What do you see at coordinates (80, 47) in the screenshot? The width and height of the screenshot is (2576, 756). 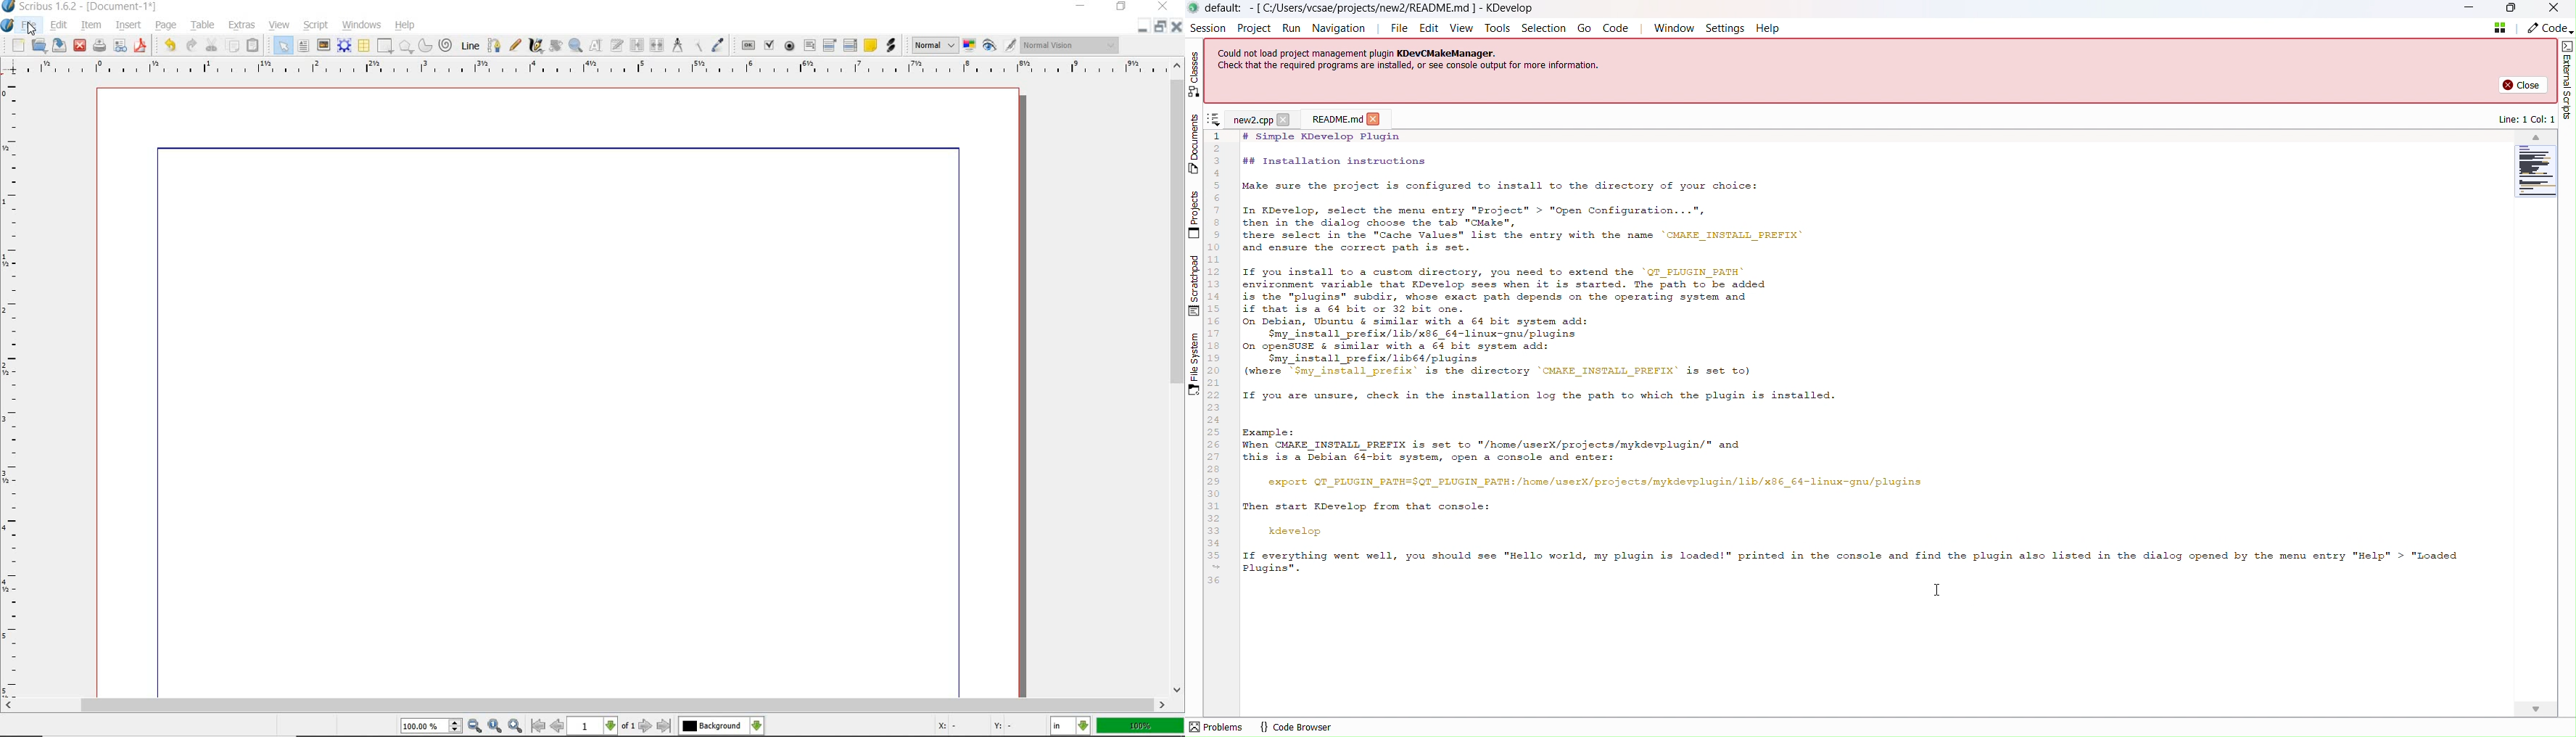 I see `close` at bounding box center [80, 47].